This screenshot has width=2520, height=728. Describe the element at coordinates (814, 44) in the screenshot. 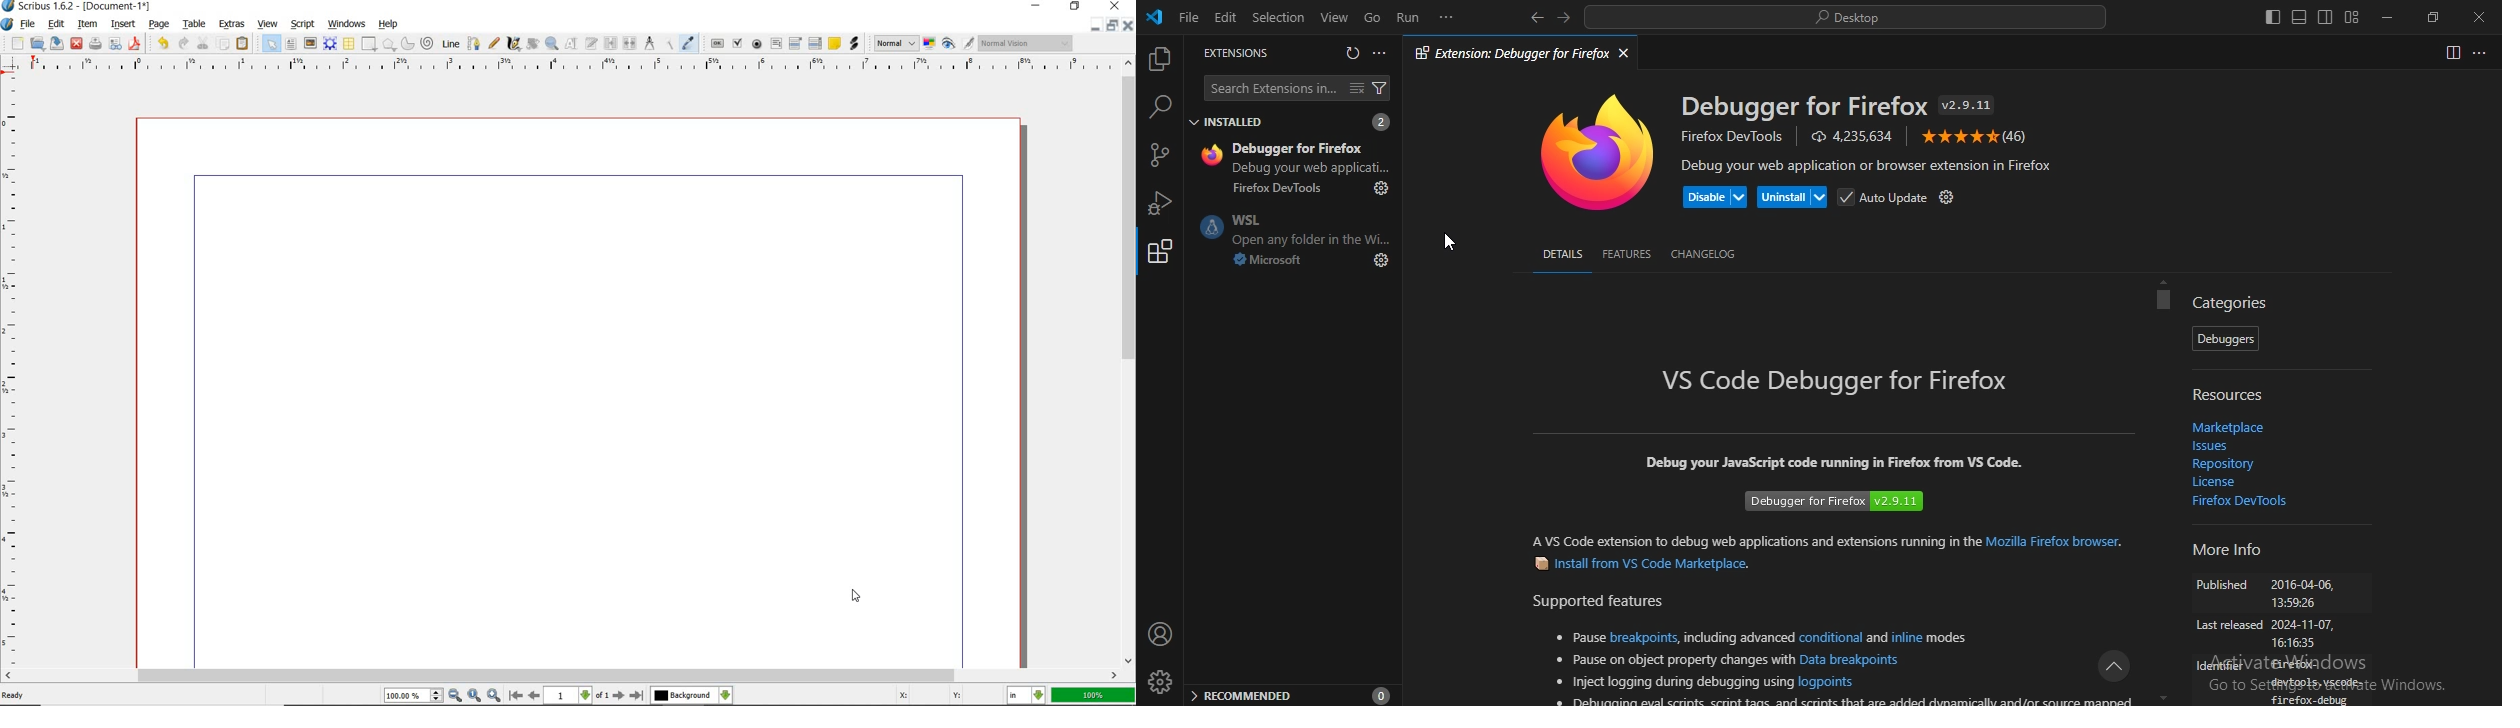

I see `pdf list box` at that location.